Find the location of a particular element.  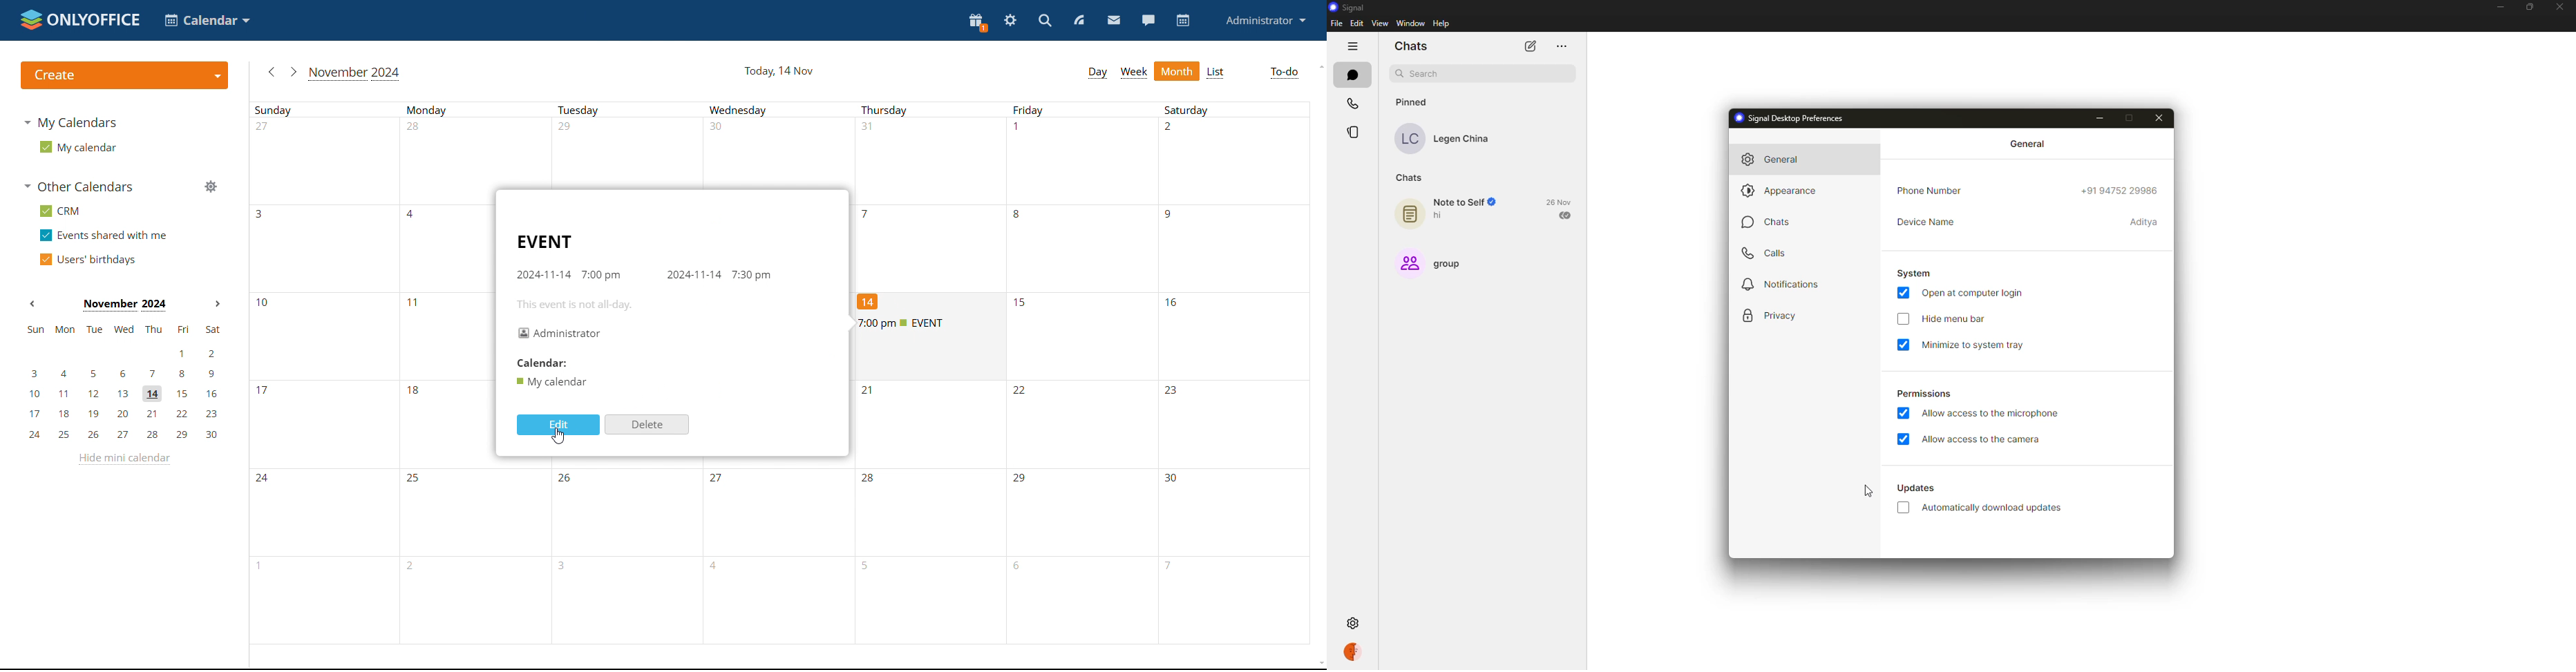

cursor is located at coordinates (1868, 490).